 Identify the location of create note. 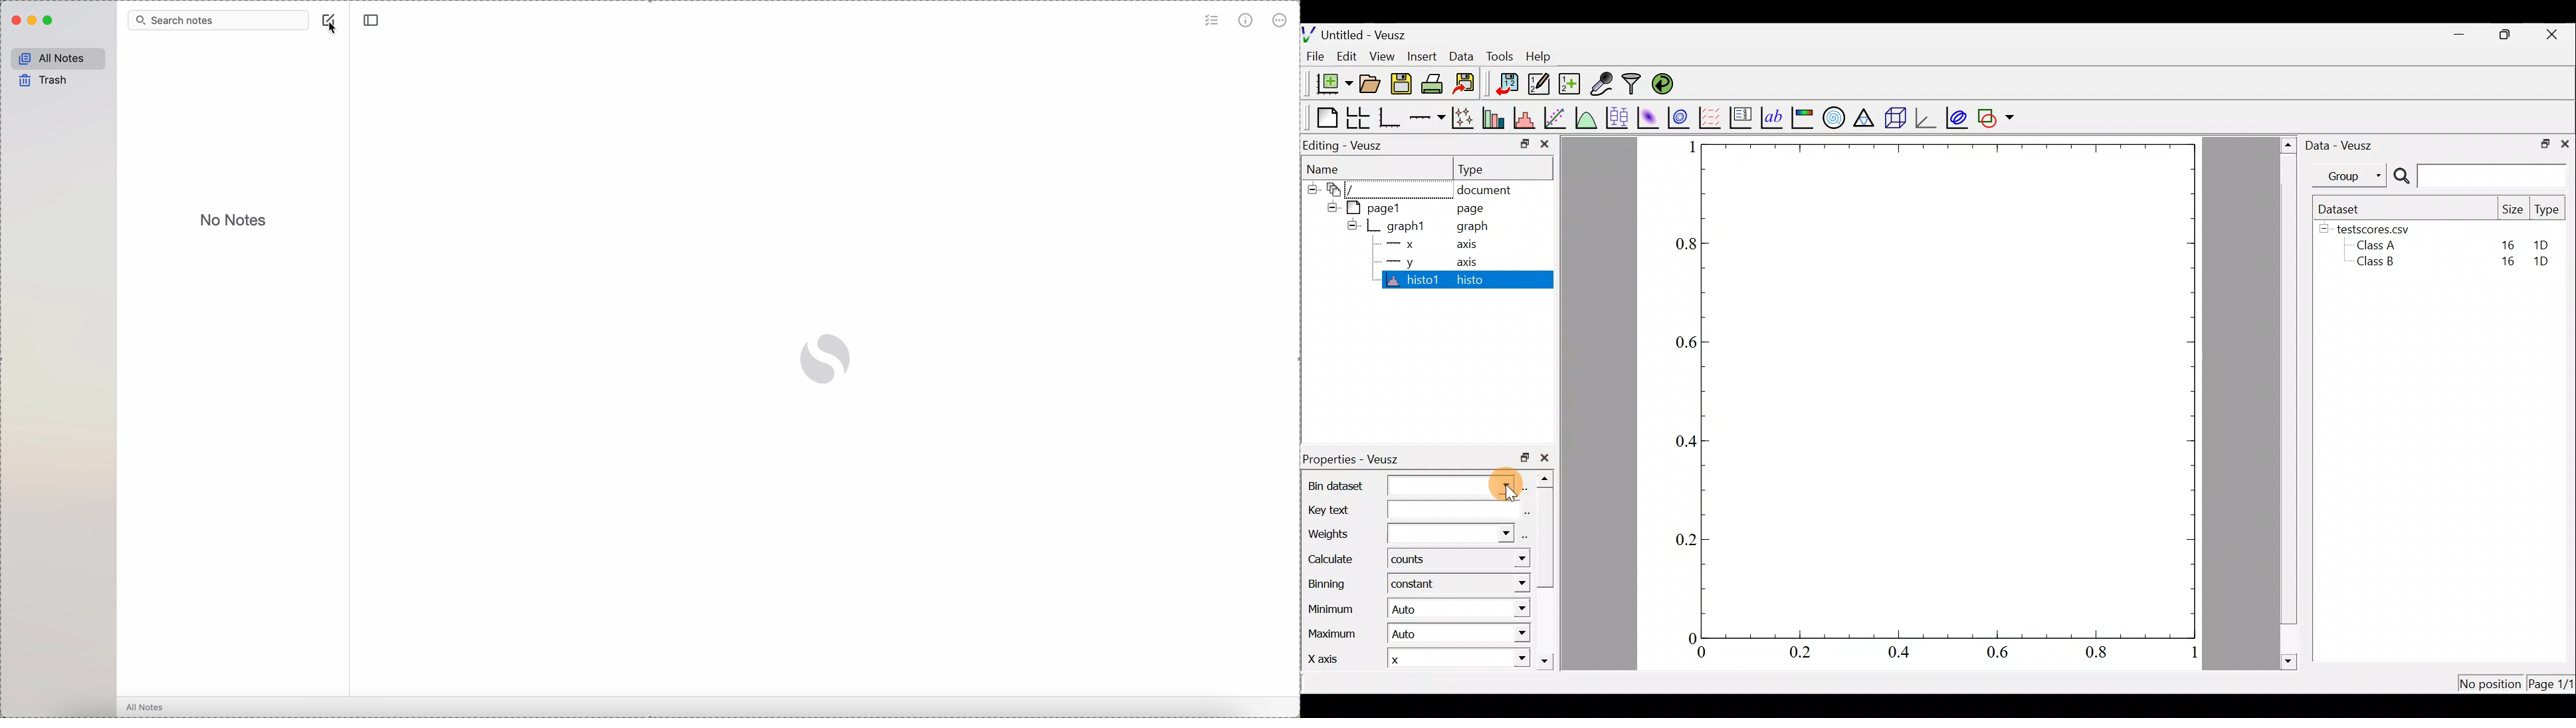
(331, 23).